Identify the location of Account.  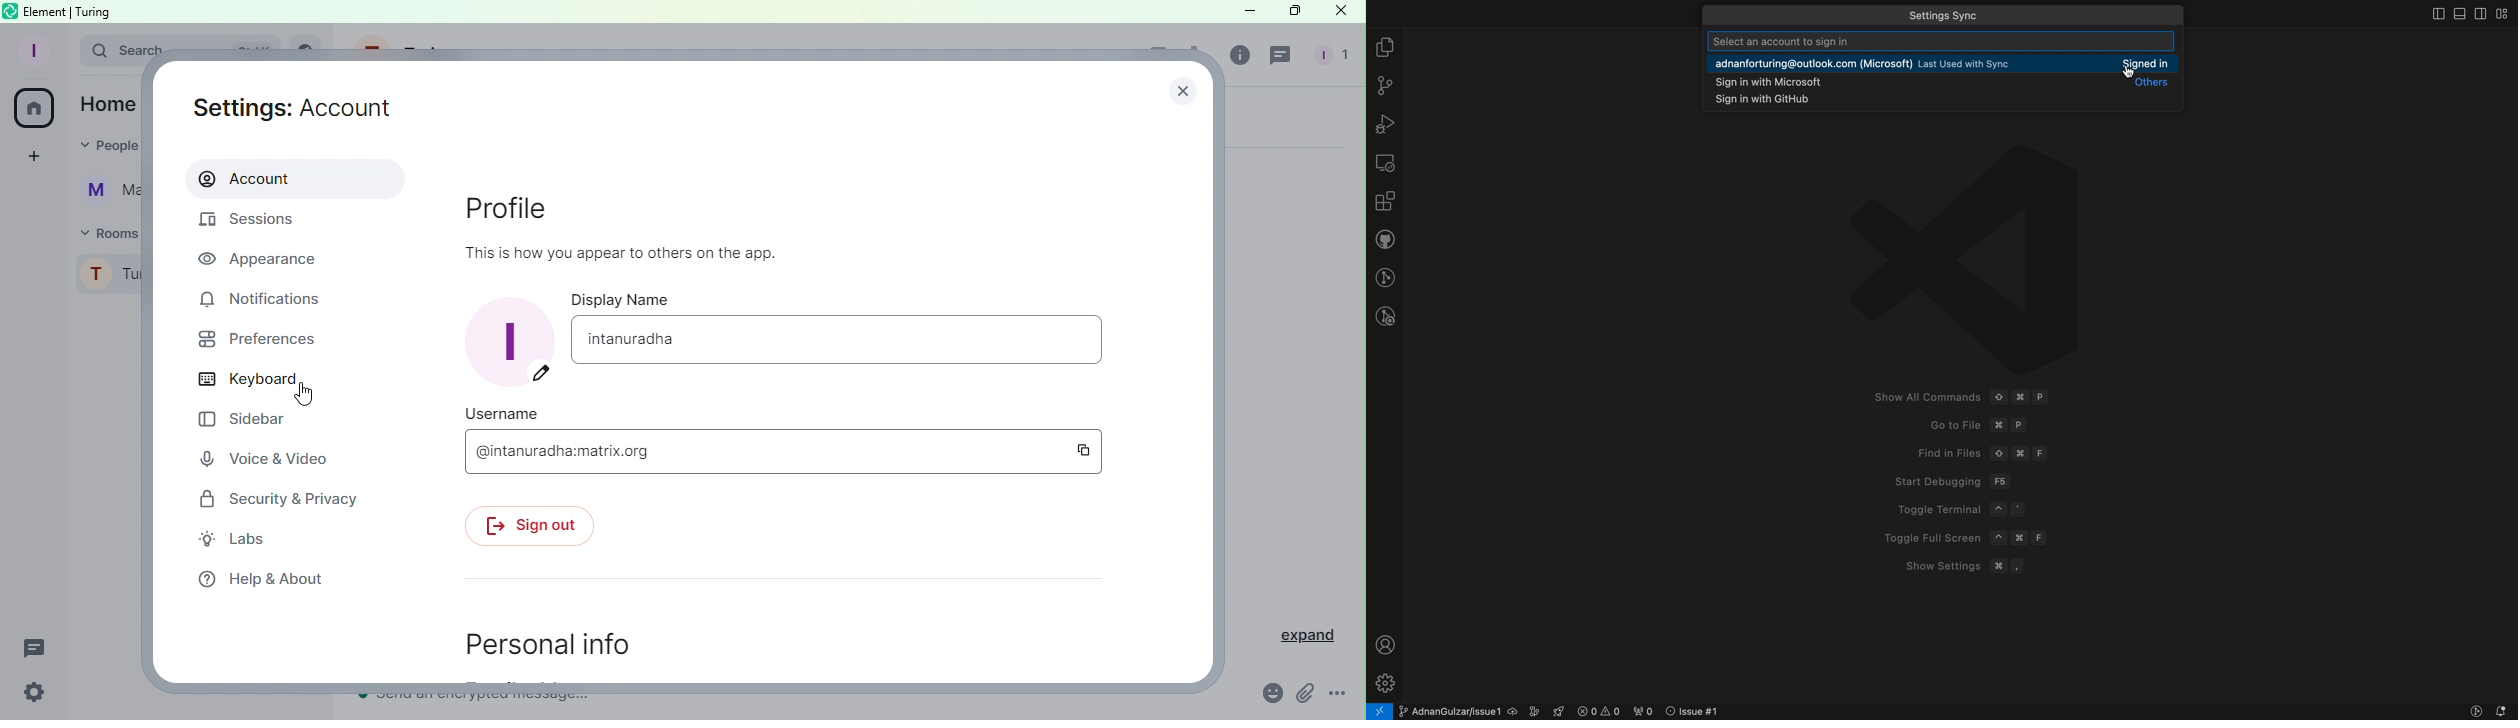
(297, 177).